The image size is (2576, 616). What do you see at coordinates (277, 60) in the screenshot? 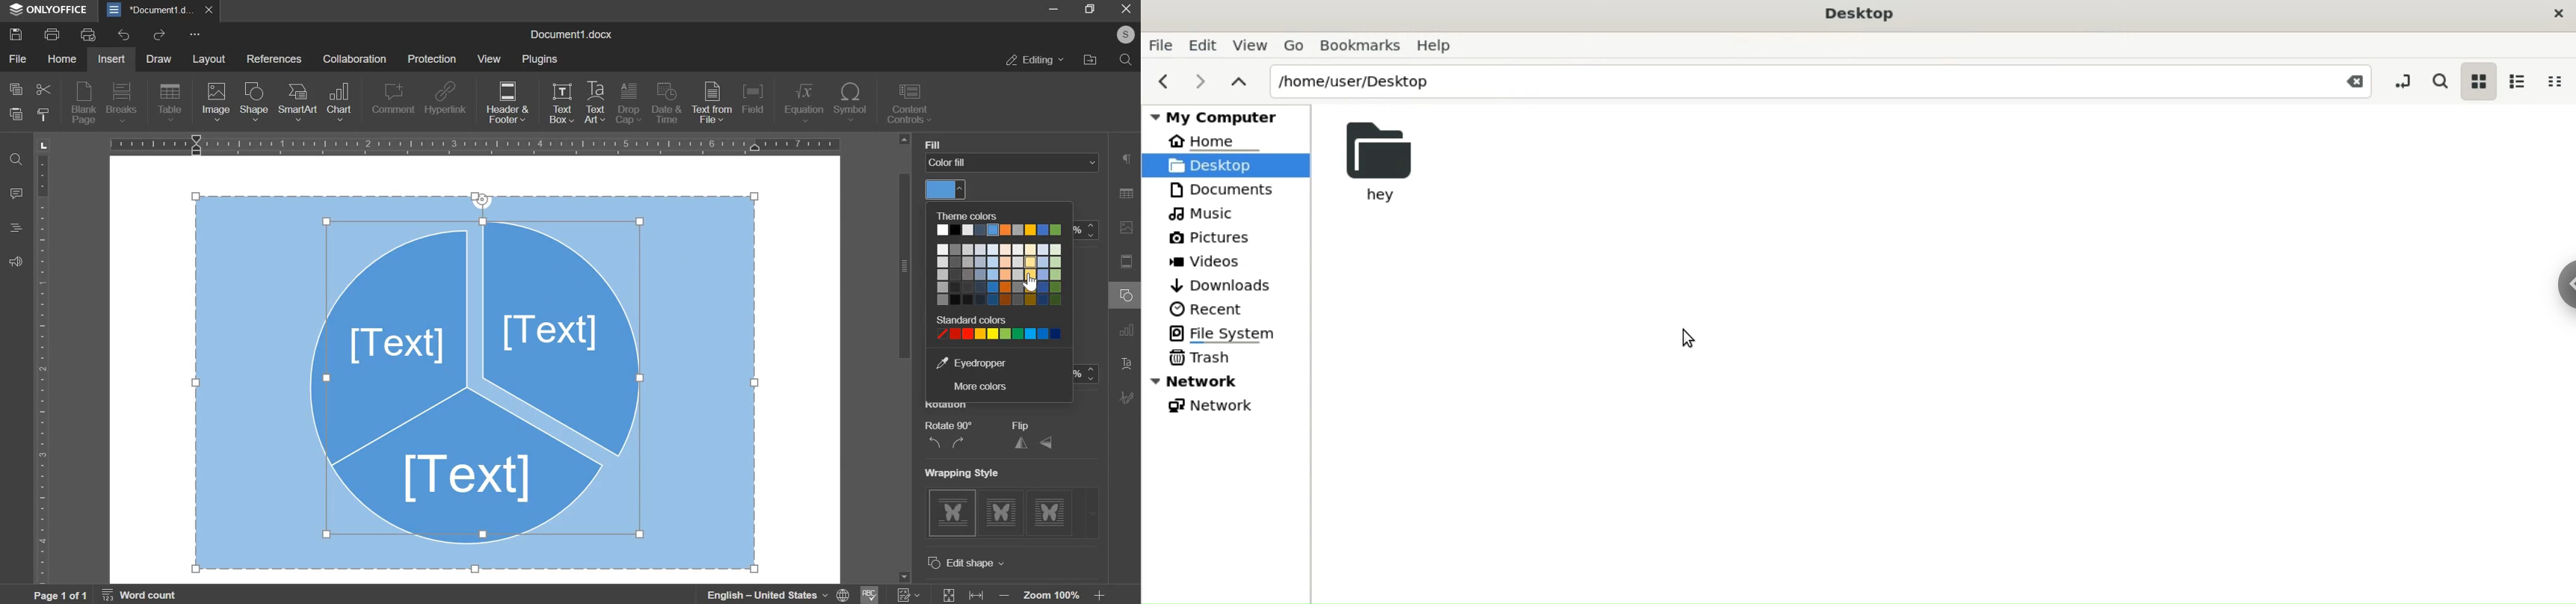
I see `references` at bounding box center [277, 60].